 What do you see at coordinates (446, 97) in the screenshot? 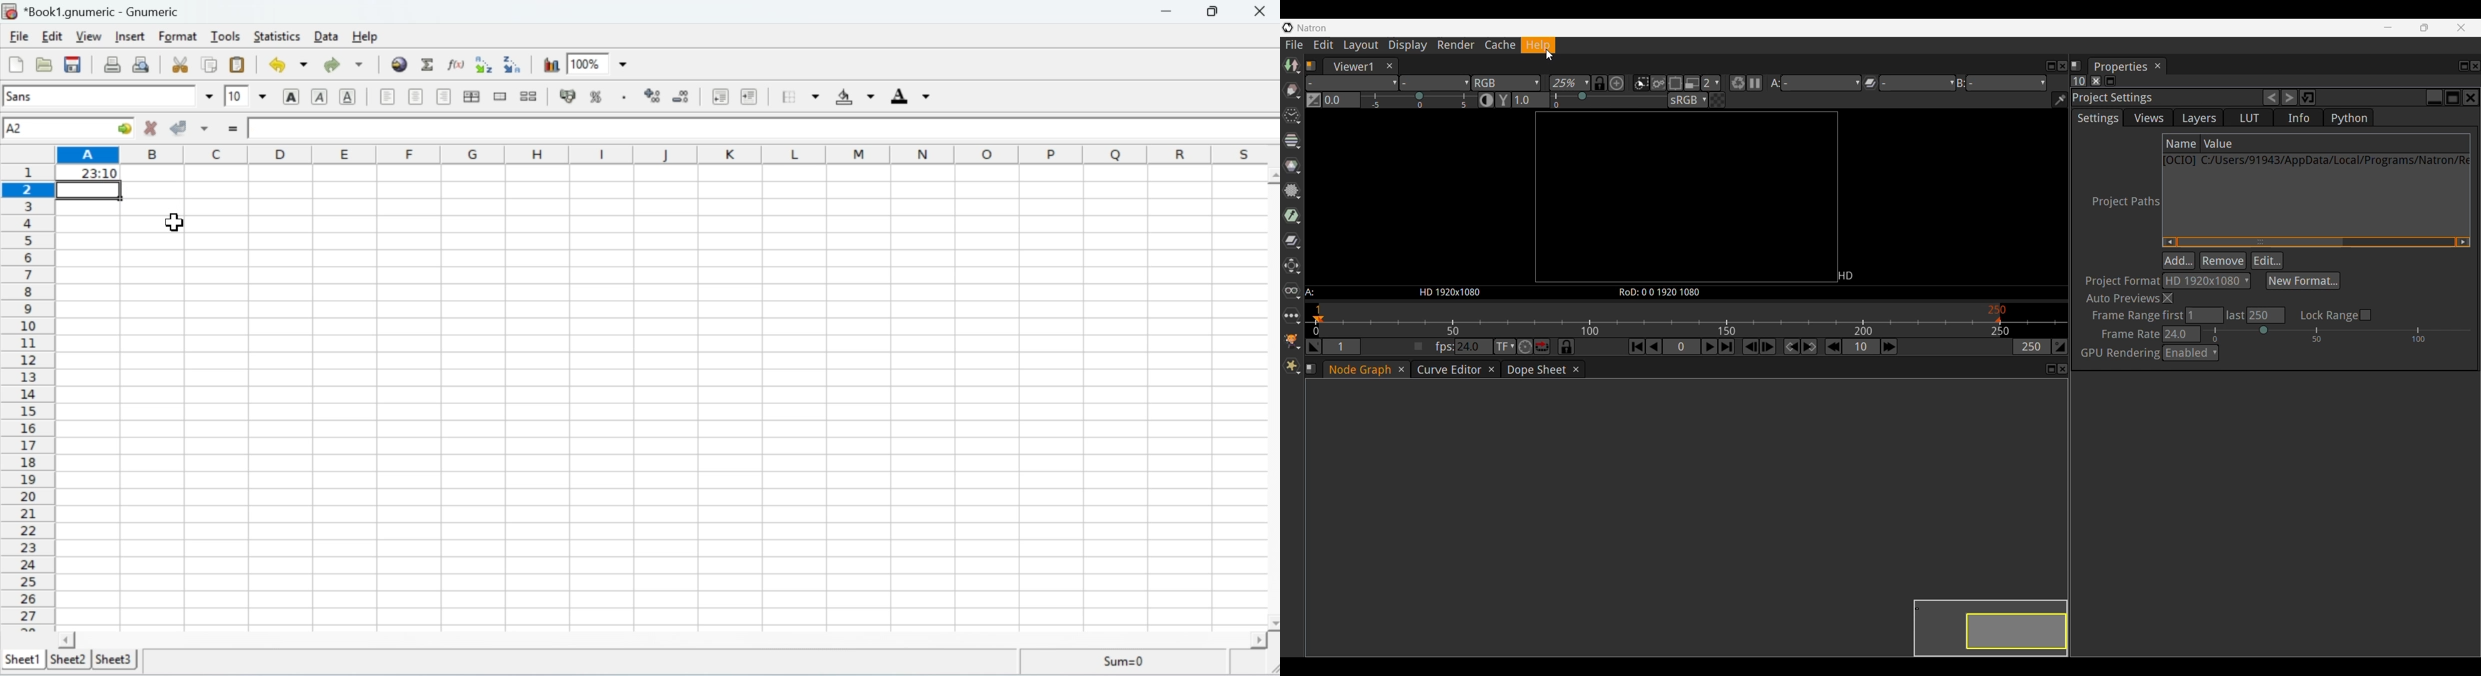
I see `Align right` at bounding box center [446, 97].